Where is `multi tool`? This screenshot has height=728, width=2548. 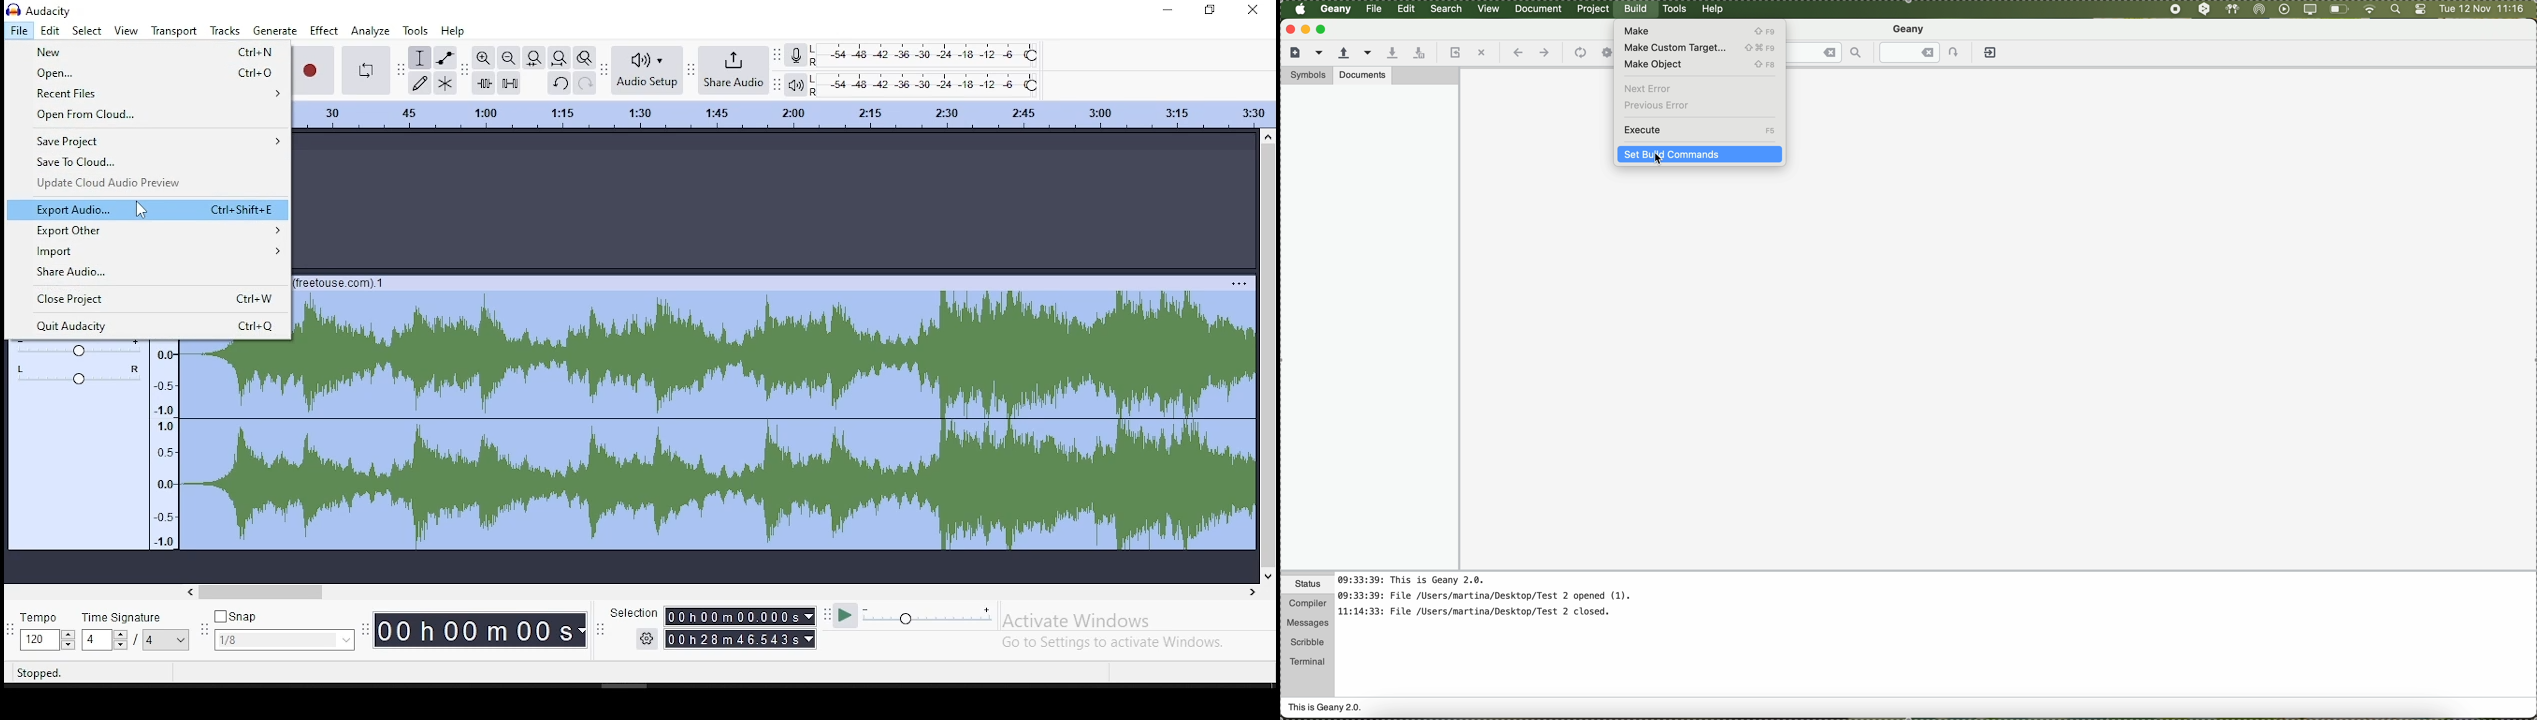 multi tool is located at coordinates (445, 82).